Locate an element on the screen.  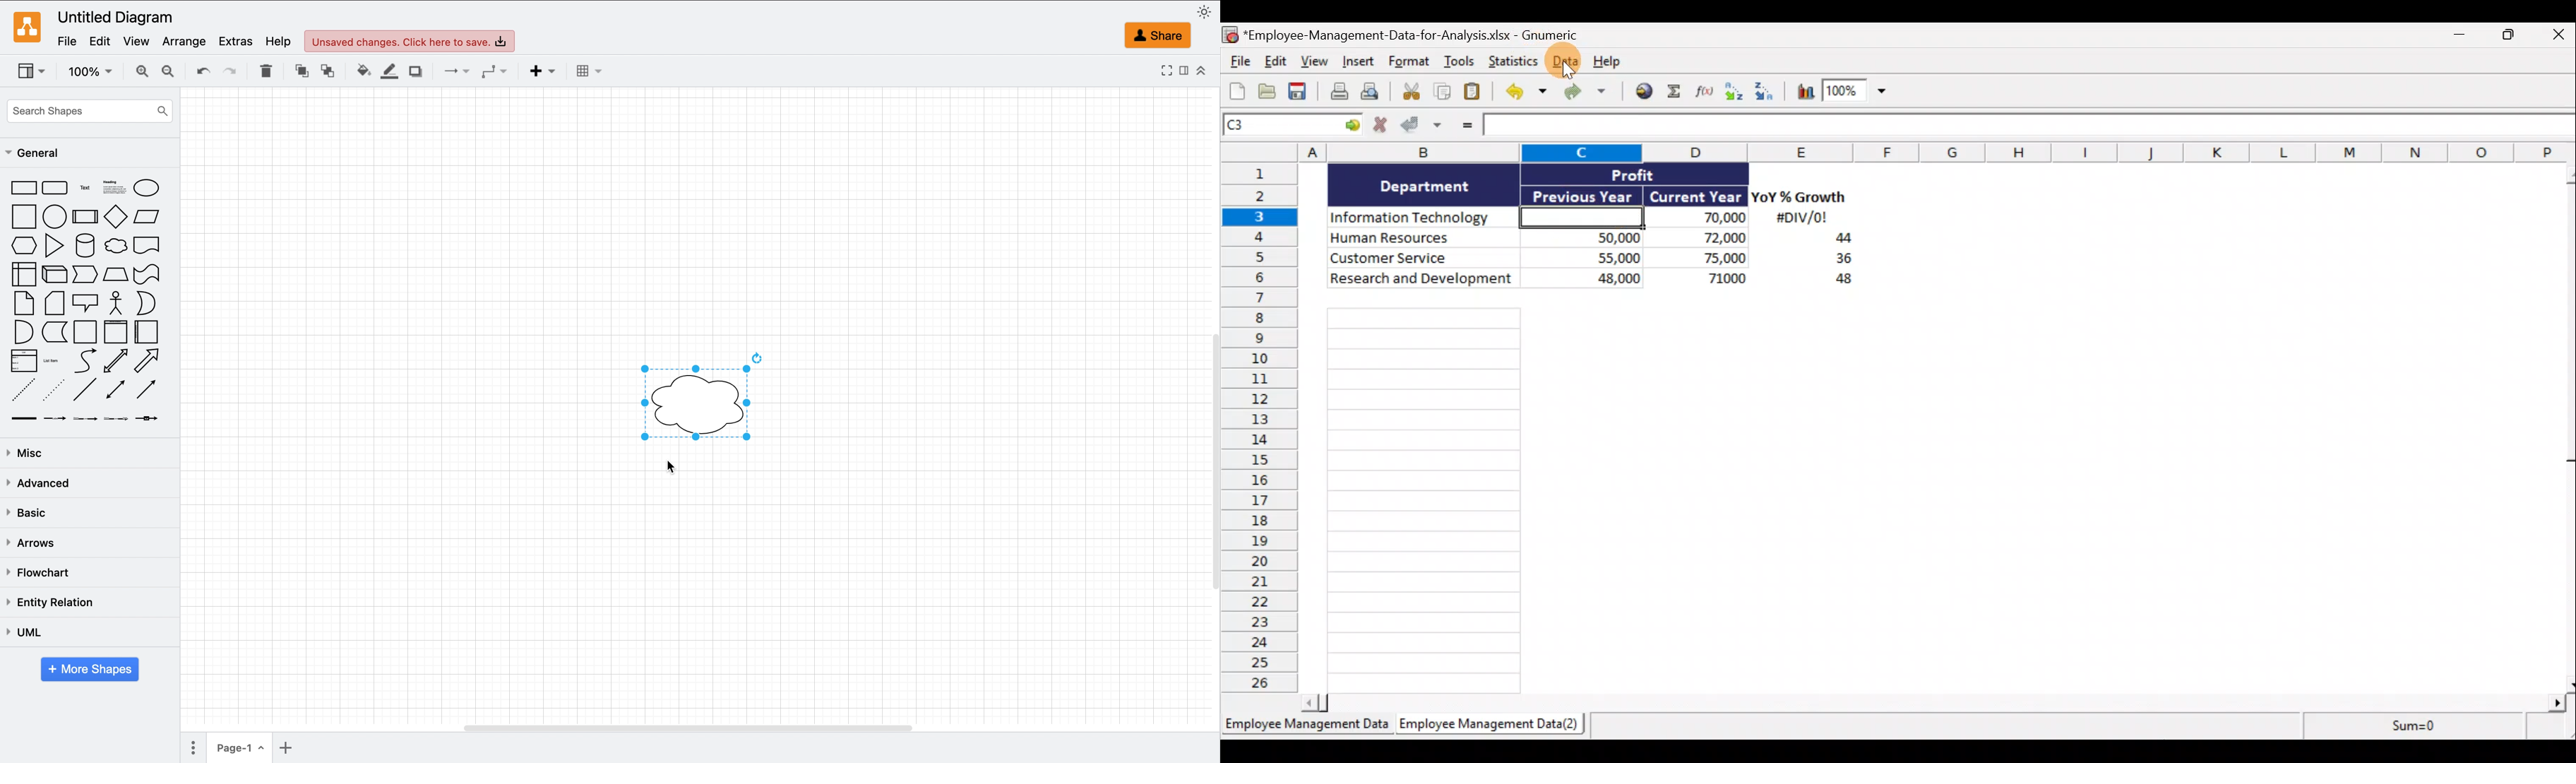
Current Year is located at coordinates (1694, 197).